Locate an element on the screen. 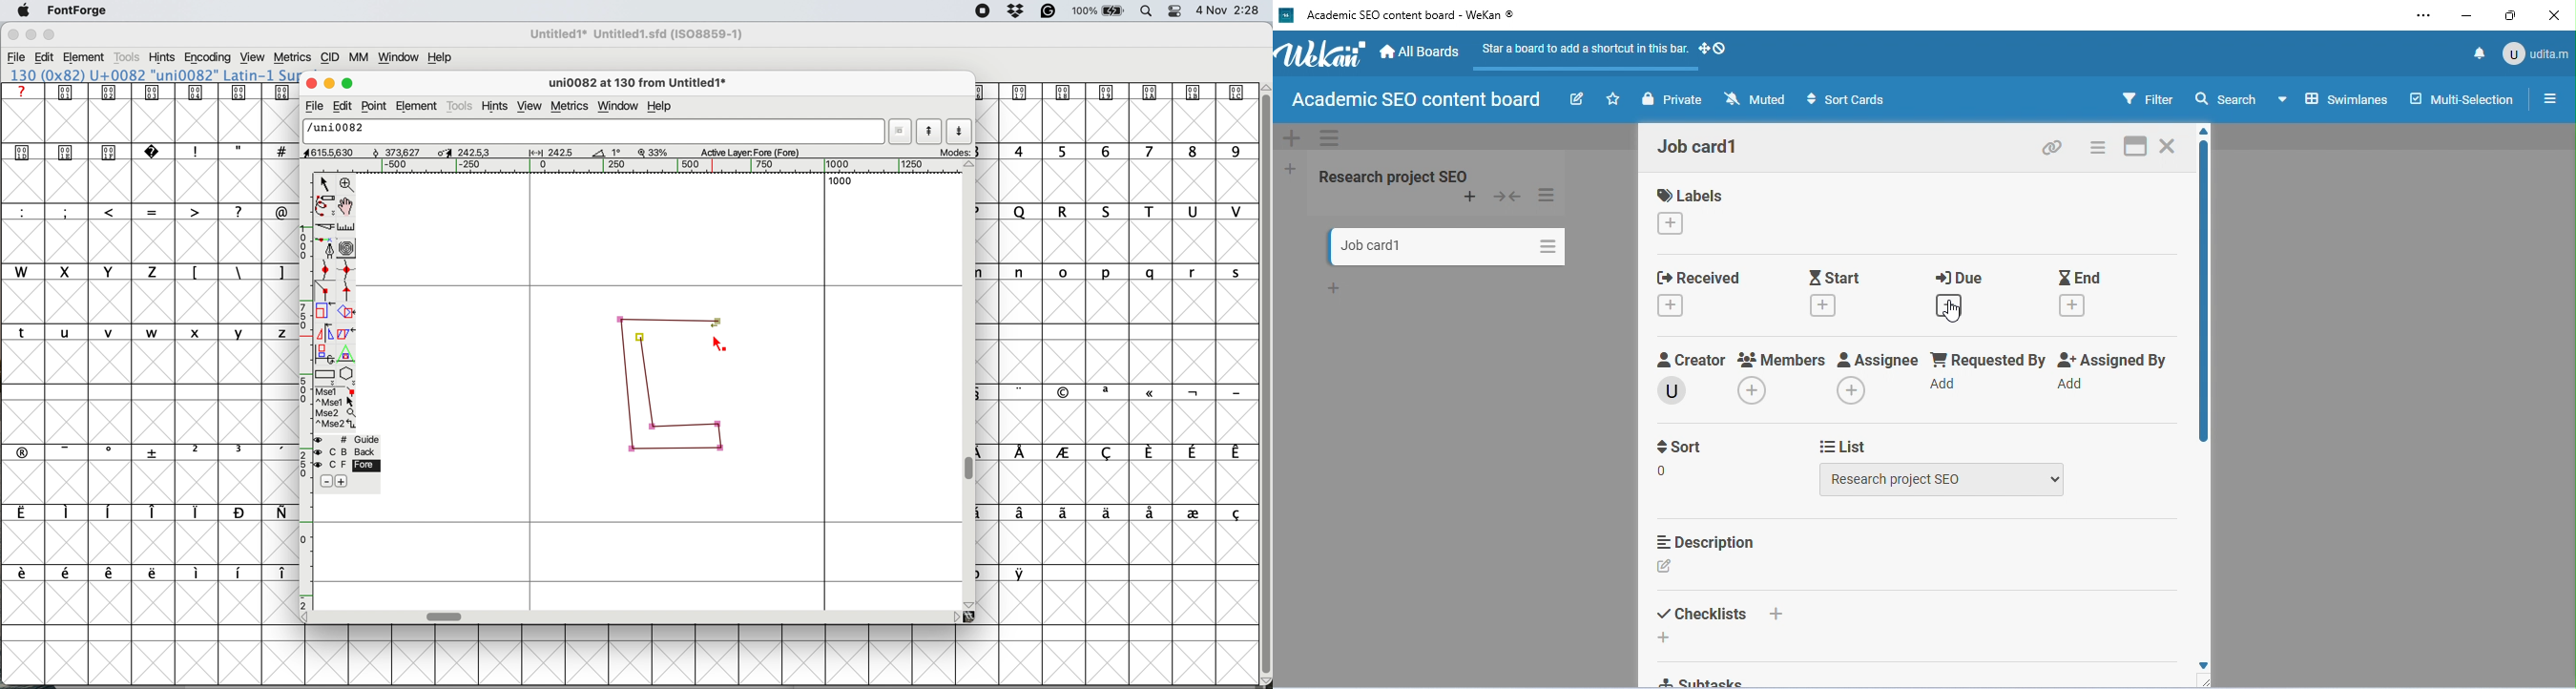 This screenshot has height=700, width=2576. uppercase letters is located at coordinates (87, 271).